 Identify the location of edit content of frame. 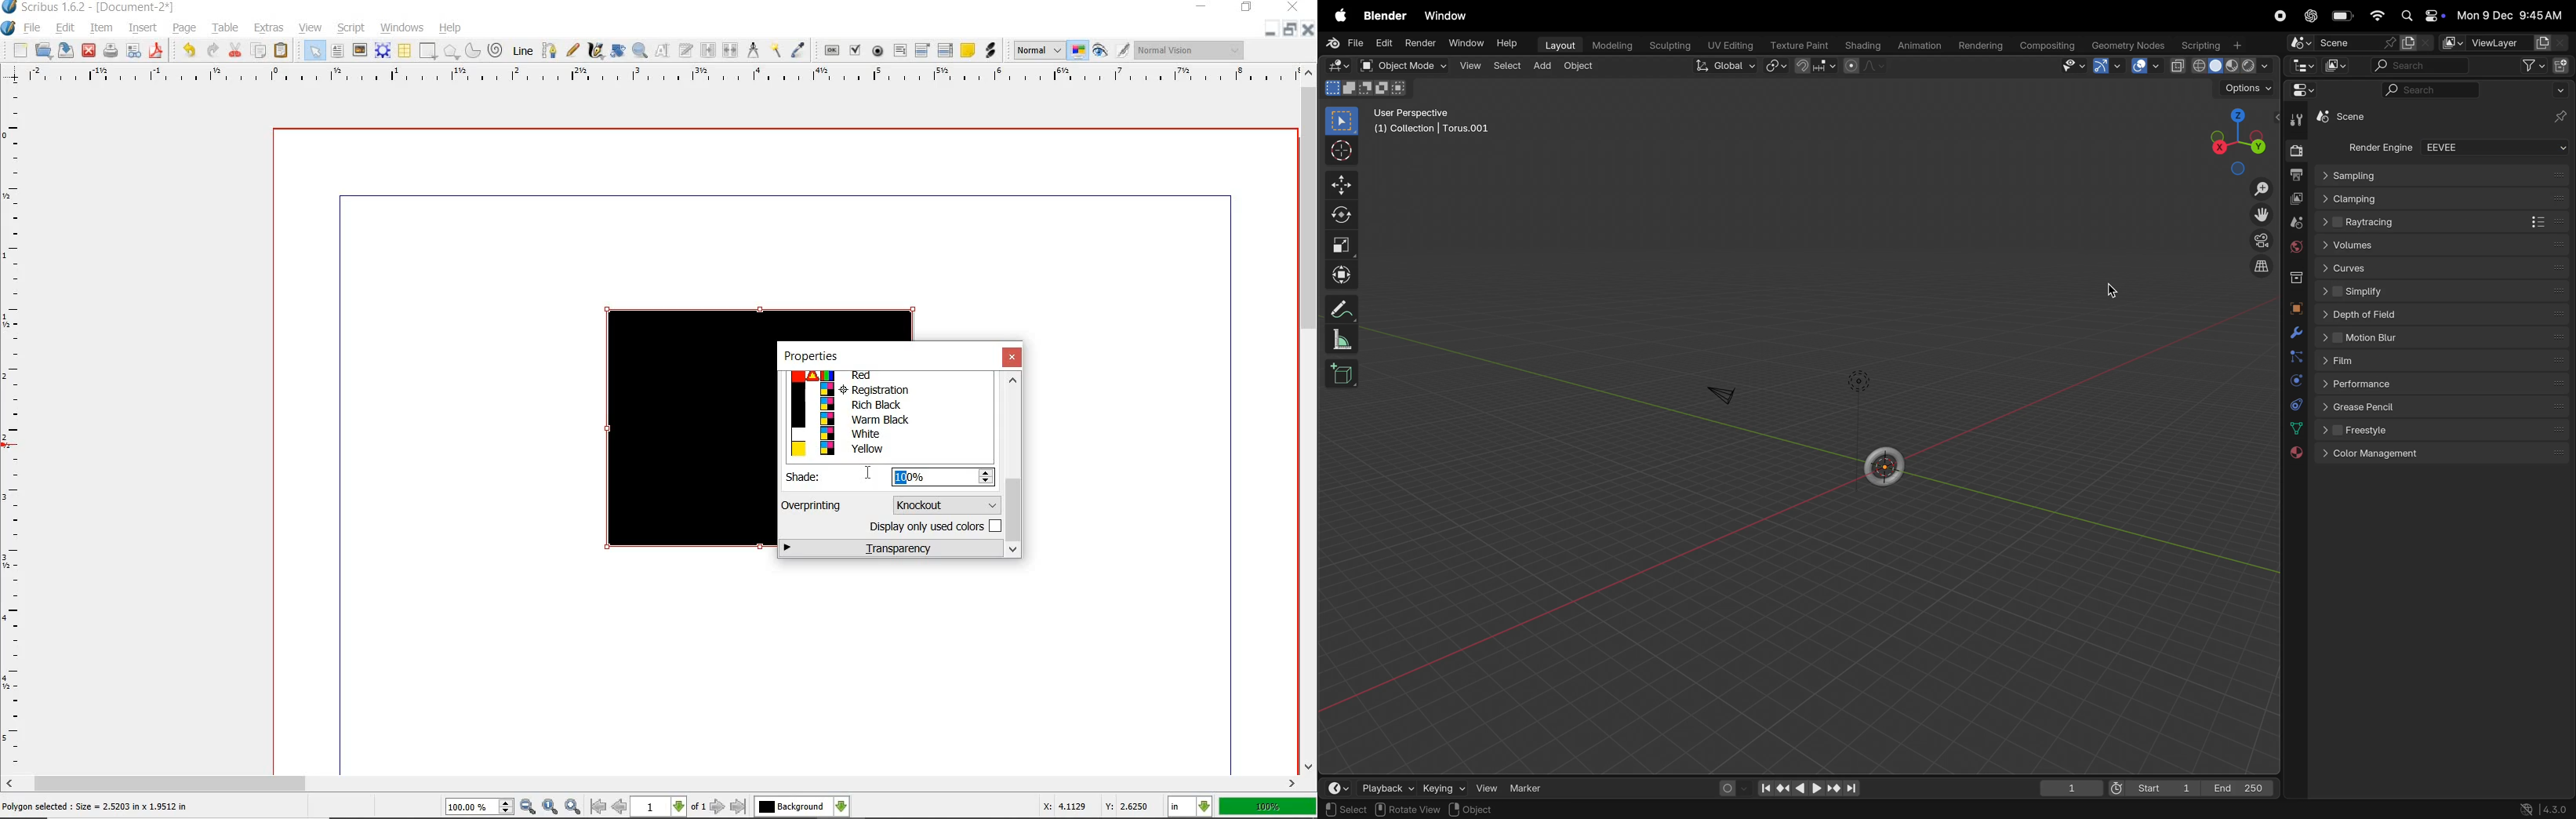
(661, 51).